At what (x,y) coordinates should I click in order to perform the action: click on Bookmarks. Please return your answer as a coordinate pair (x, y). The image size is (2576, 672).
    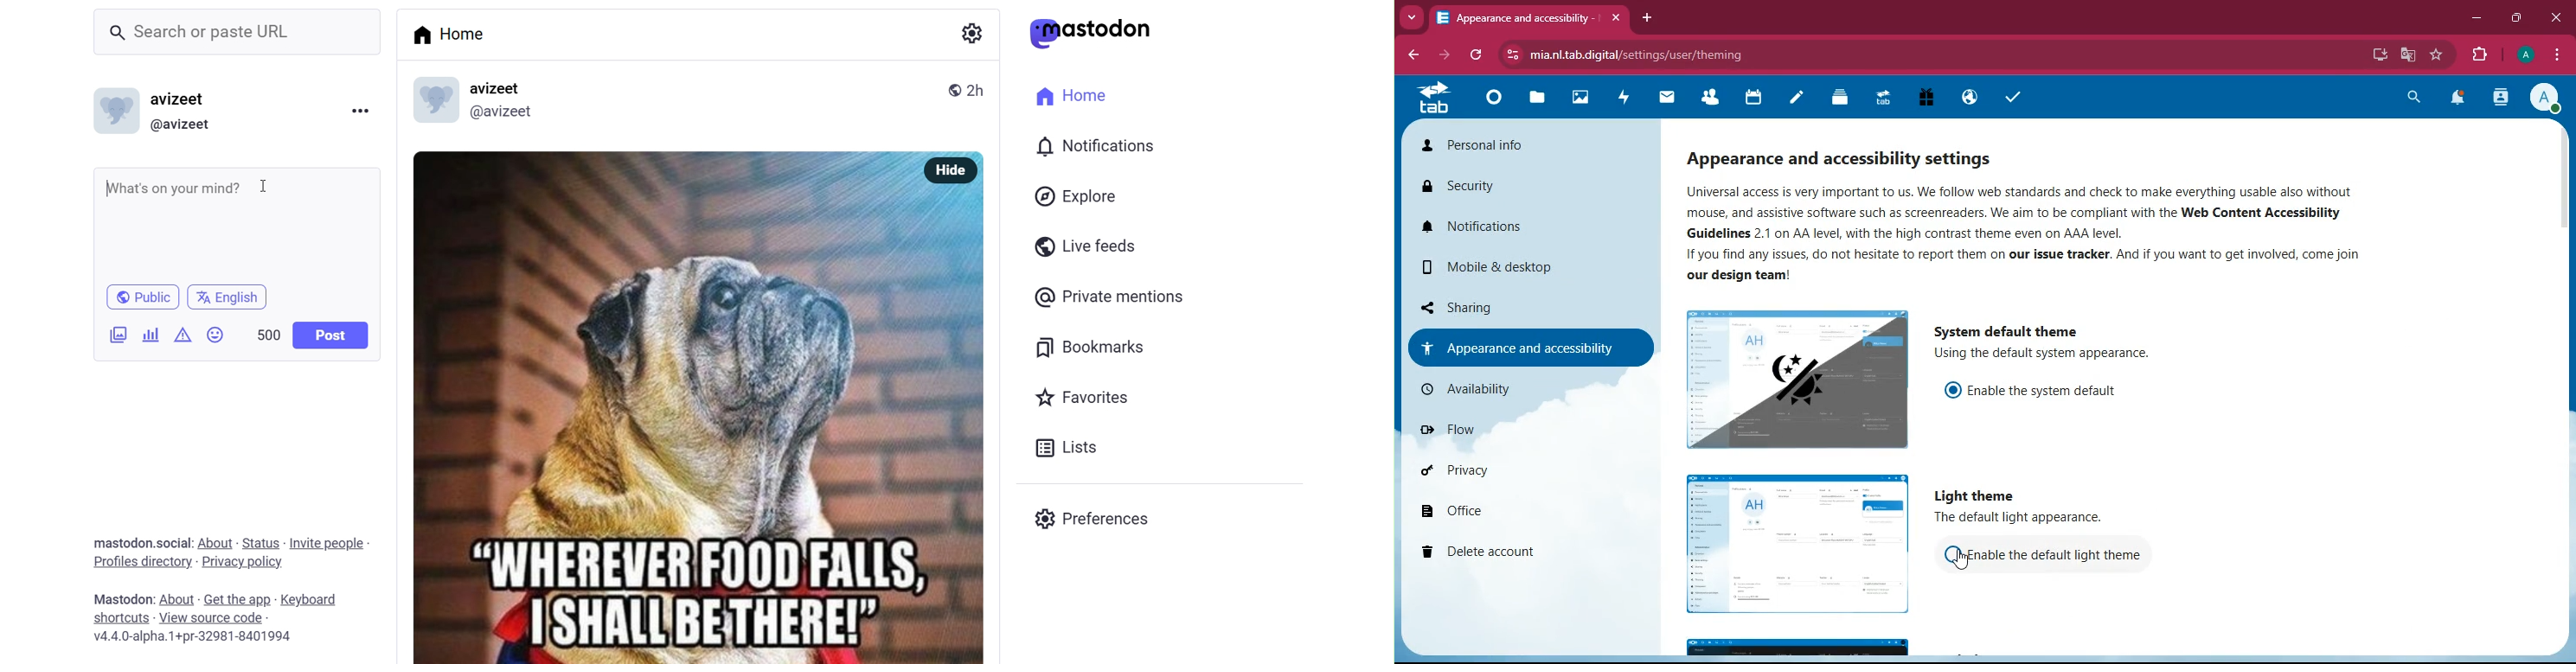
    Looking at the image, I should click on (1101, 348).